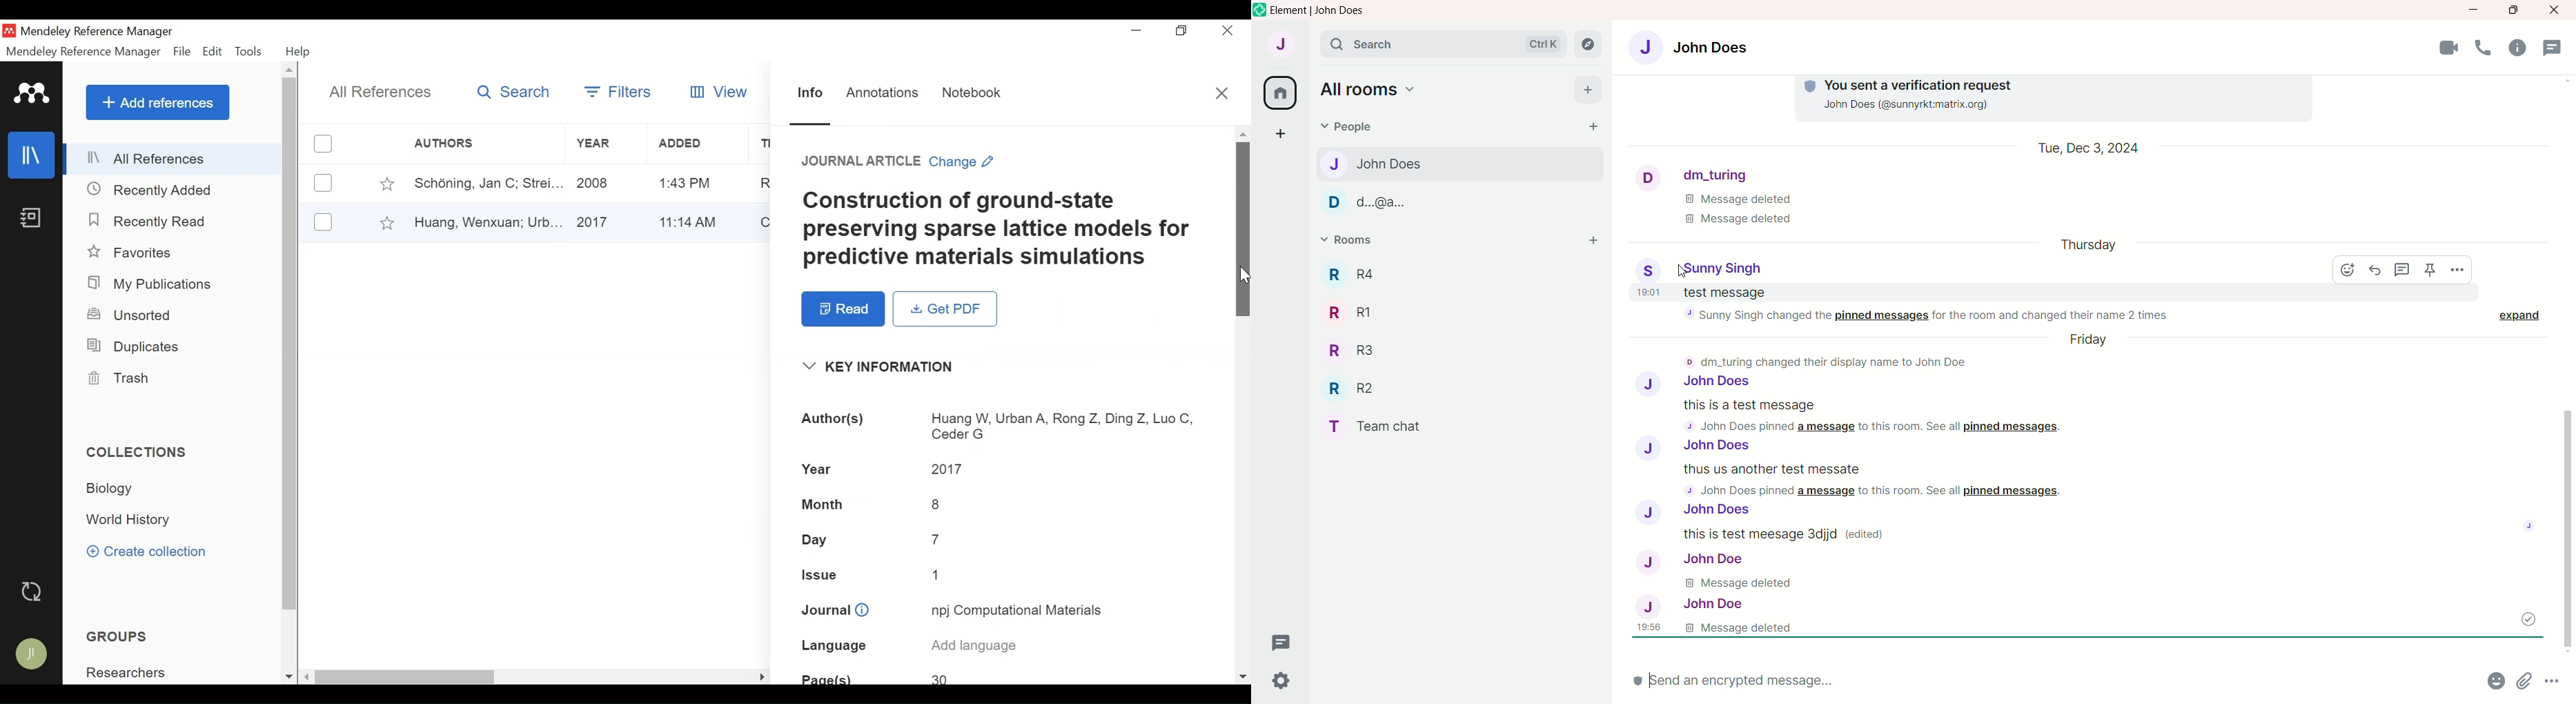 Image resolution: width=2576 pixels, height=728 pixels. I want to click on Collection, so click(130, 521).